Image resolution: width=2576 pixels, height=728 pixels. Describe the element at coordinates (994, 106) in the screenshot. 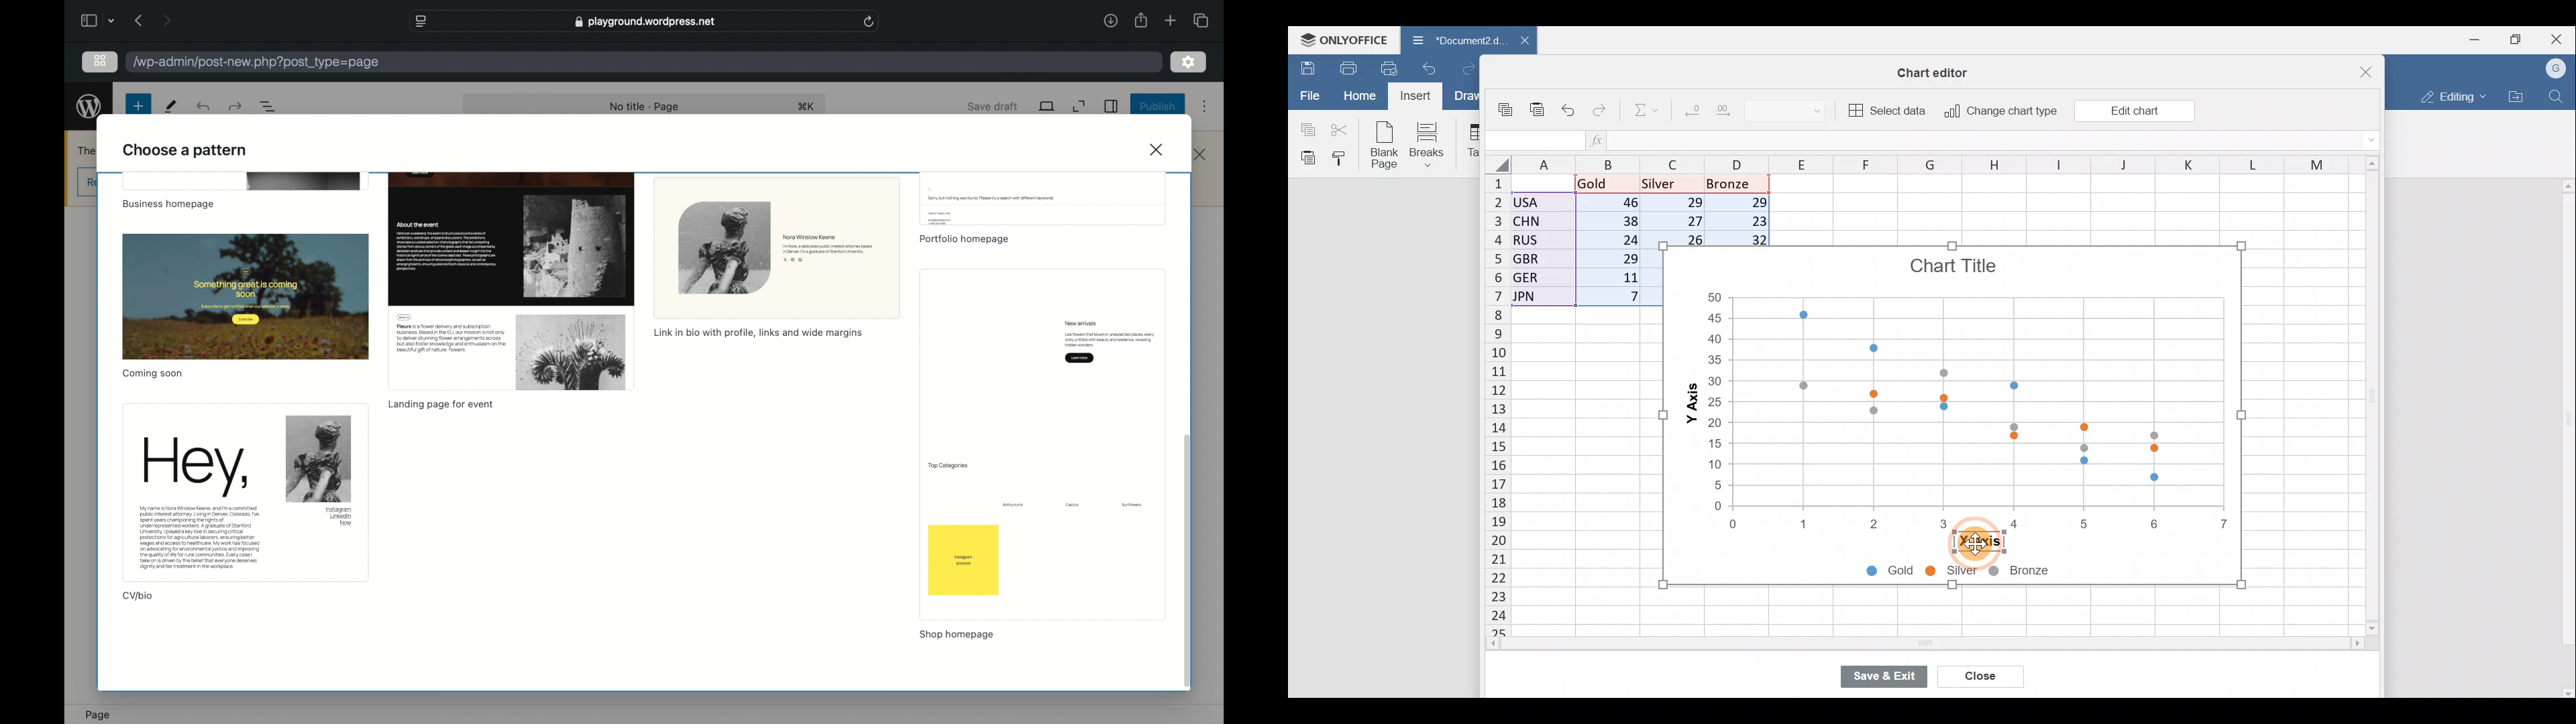

I see `save draft` at that location.